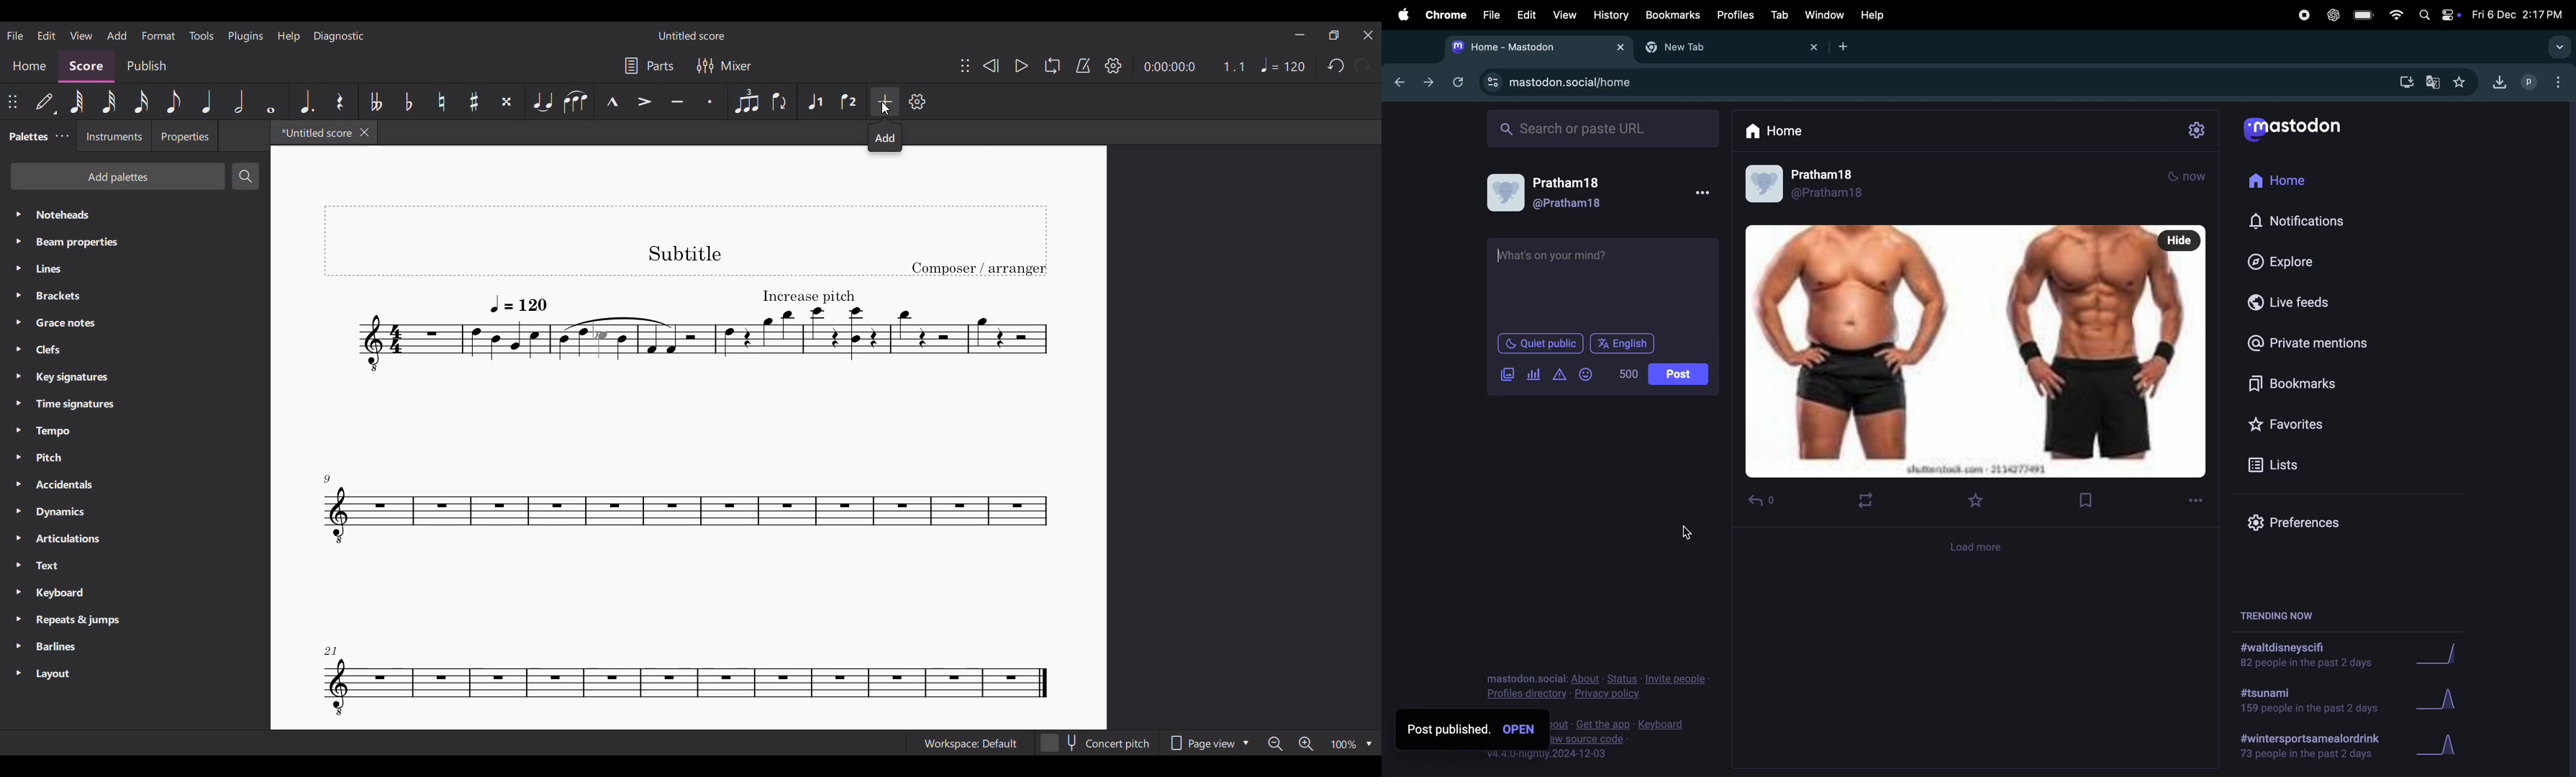 The image size is (2576, 784). What do you see at coordinates (2320, 344) in the screenshot?
I see `private mentions` at bounding box center [2320, 344].